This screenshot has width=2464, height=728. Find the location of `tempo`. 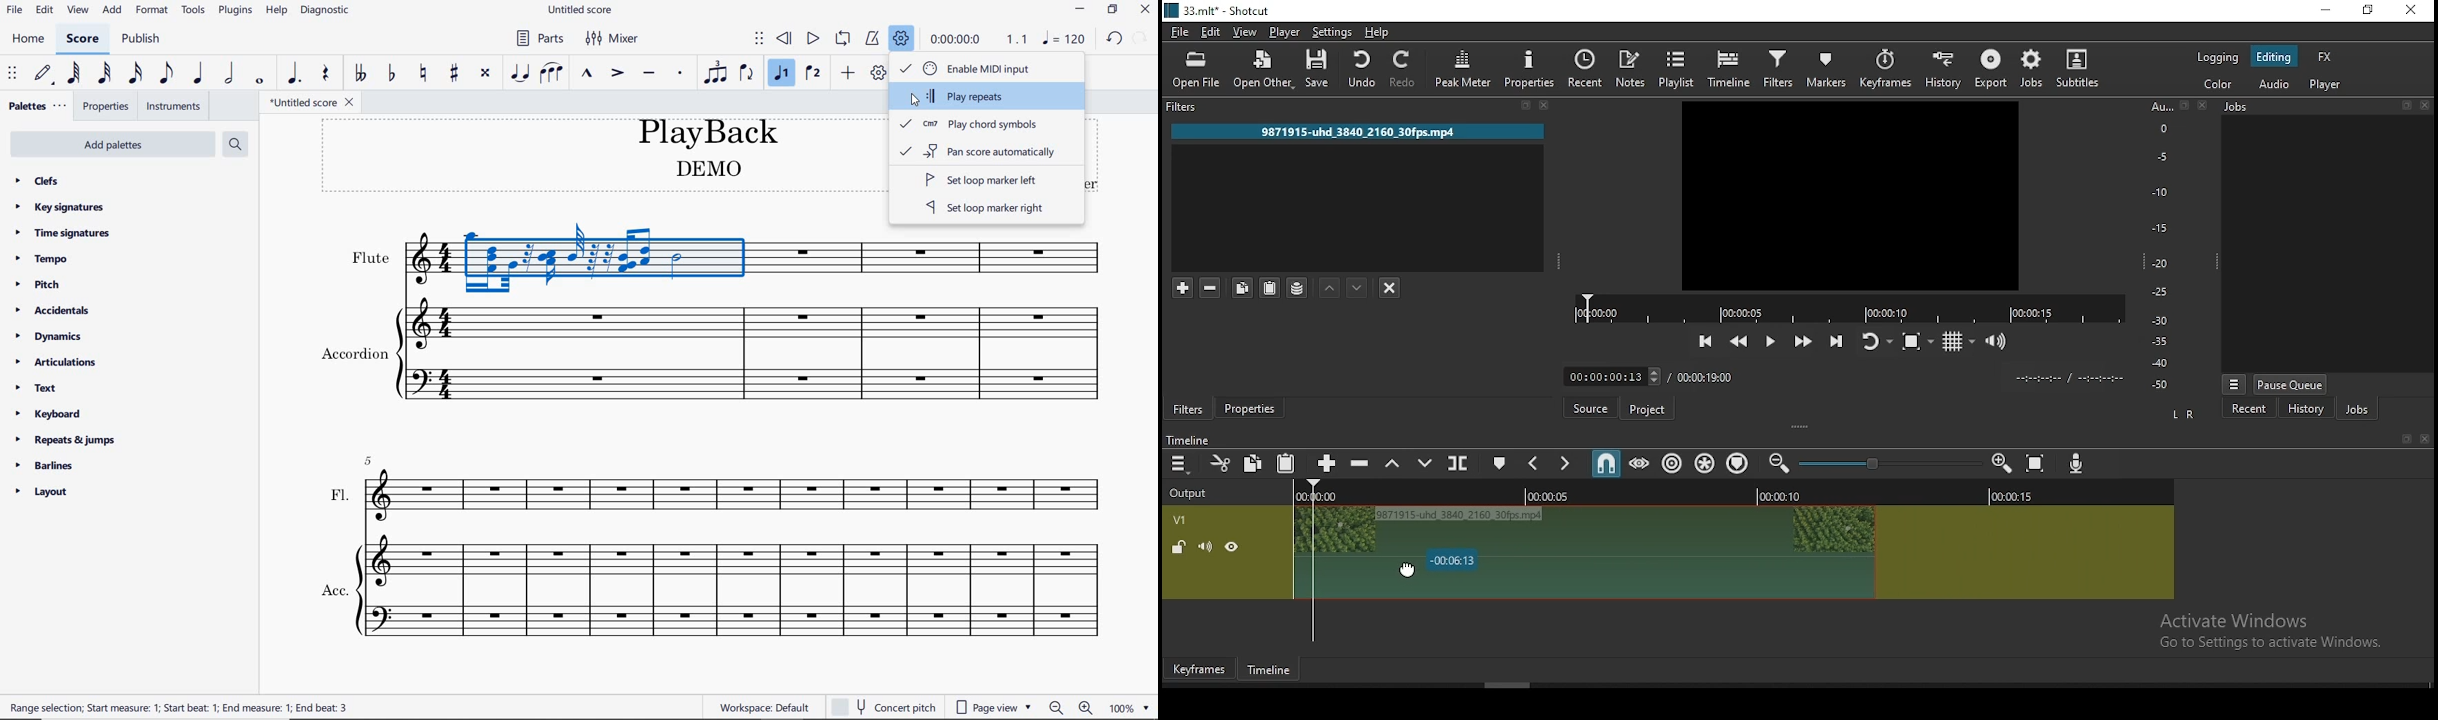

tempo is located at coordinates (41, 258).